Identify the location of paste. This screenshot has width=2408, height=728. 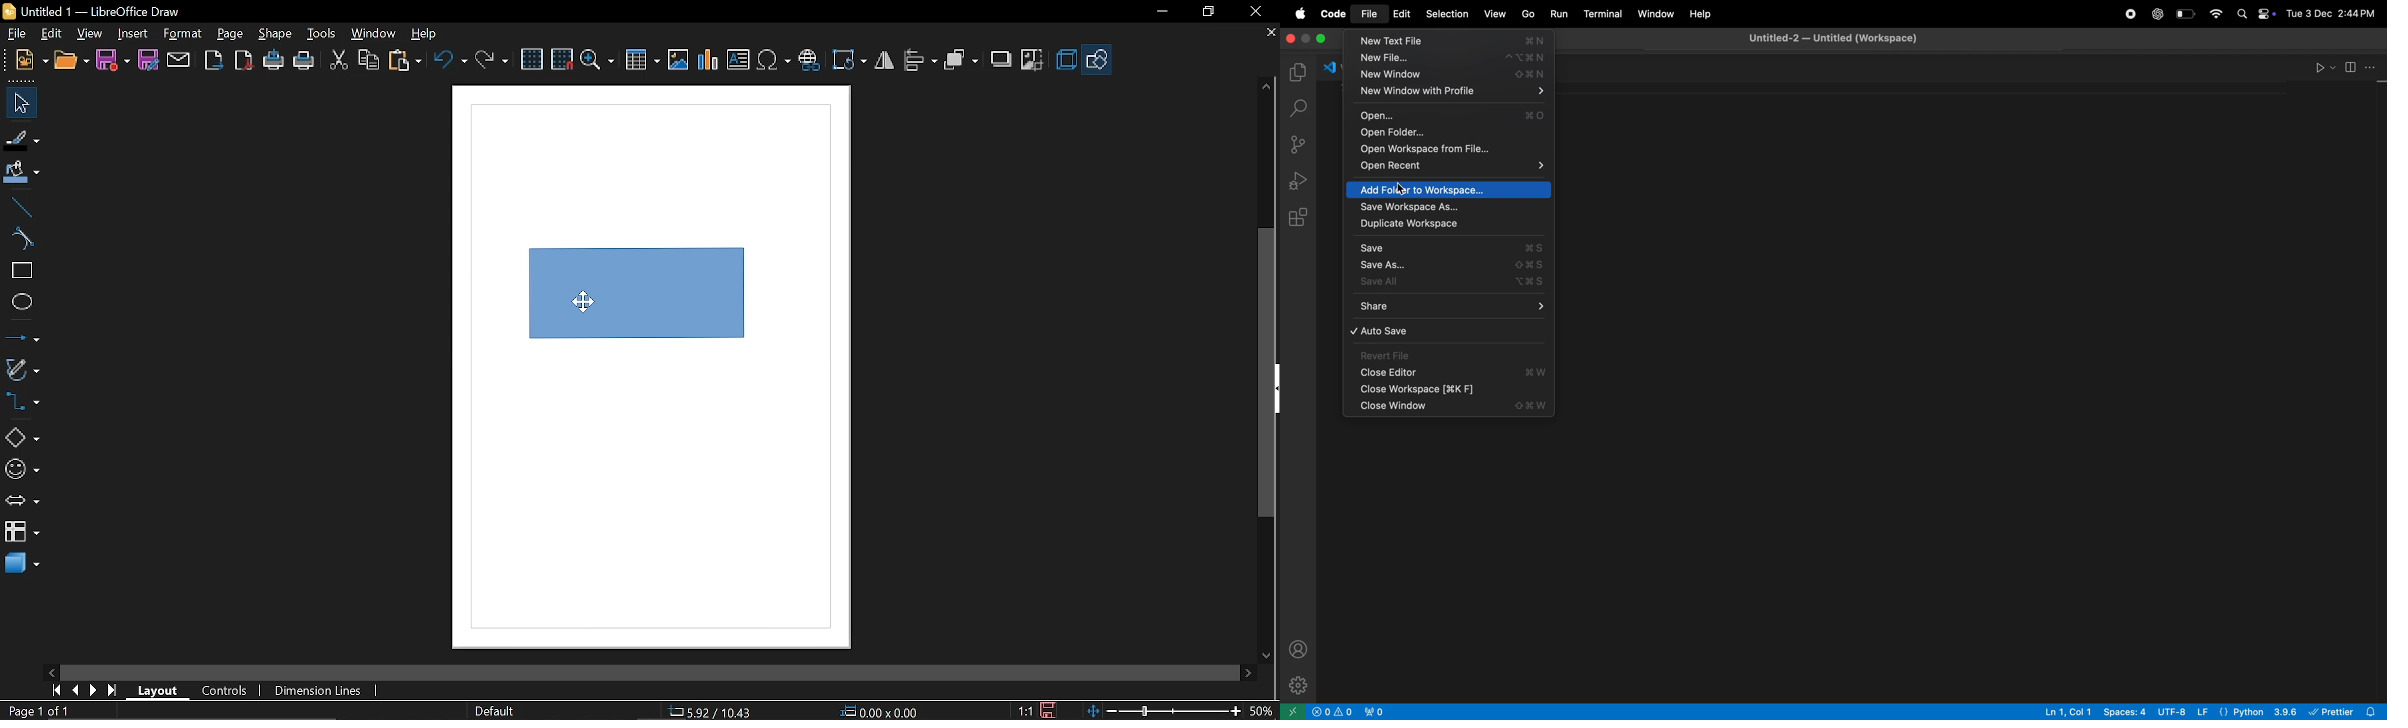
(406, 60).